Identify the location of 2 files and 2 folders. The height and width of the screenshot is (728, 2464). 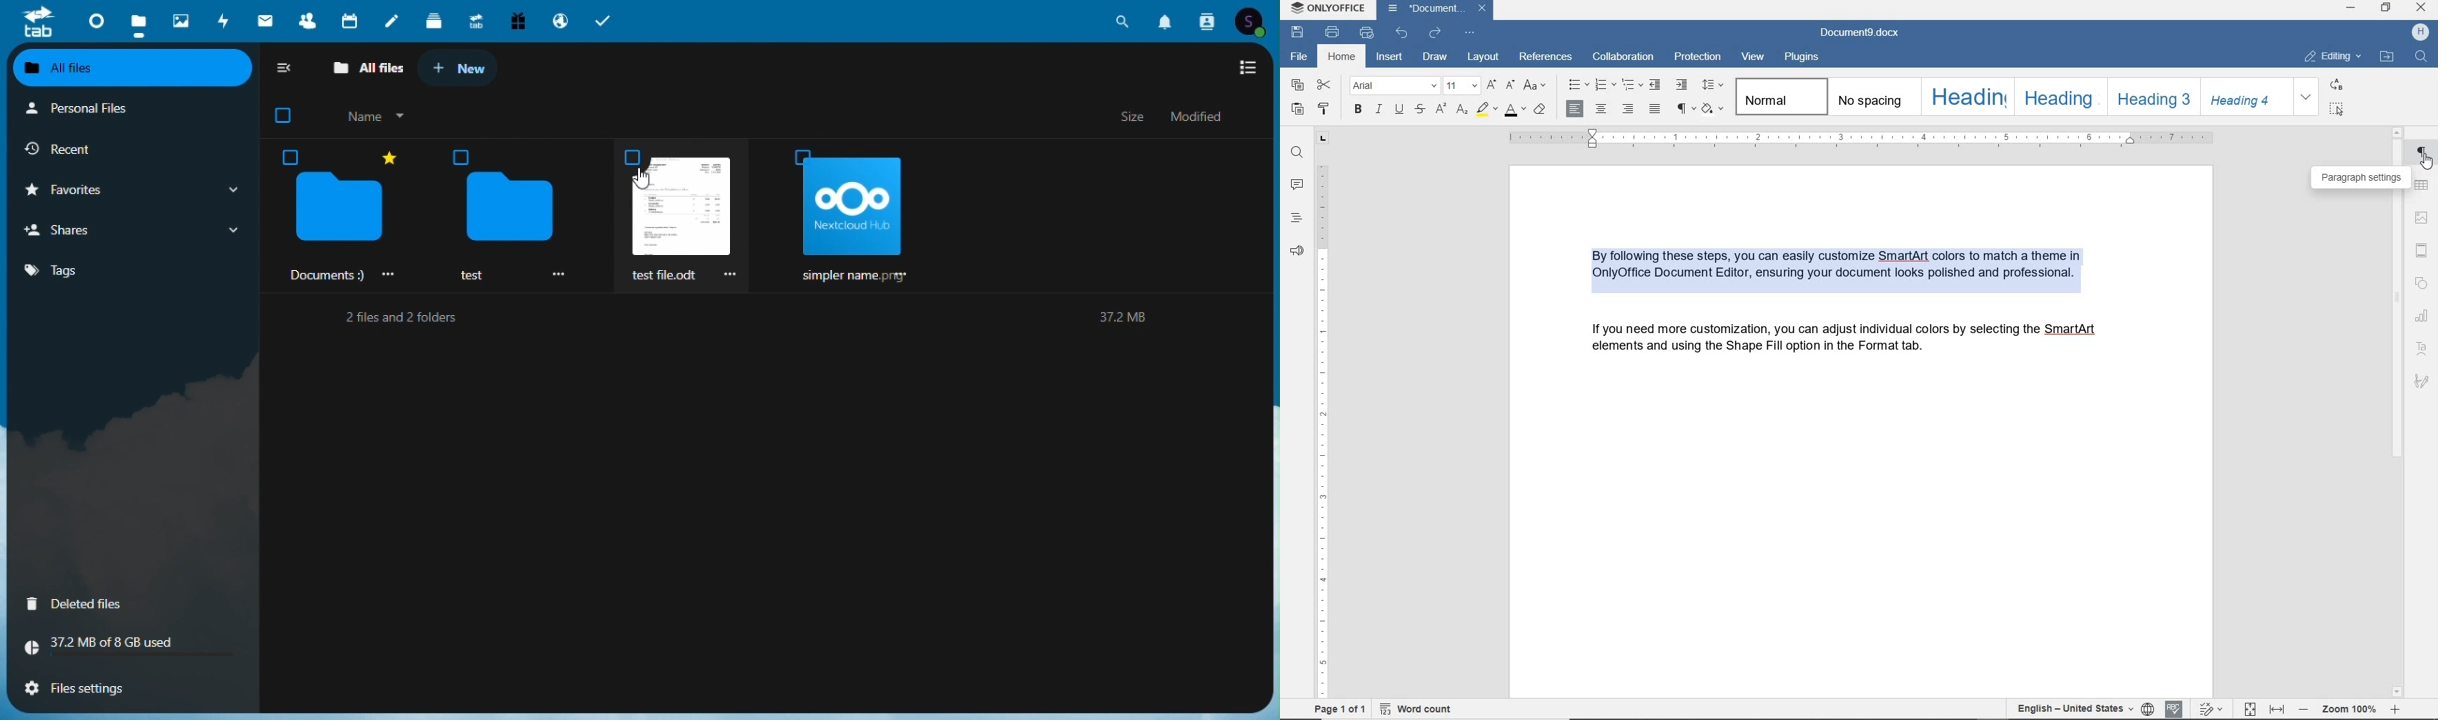
(399, 316).